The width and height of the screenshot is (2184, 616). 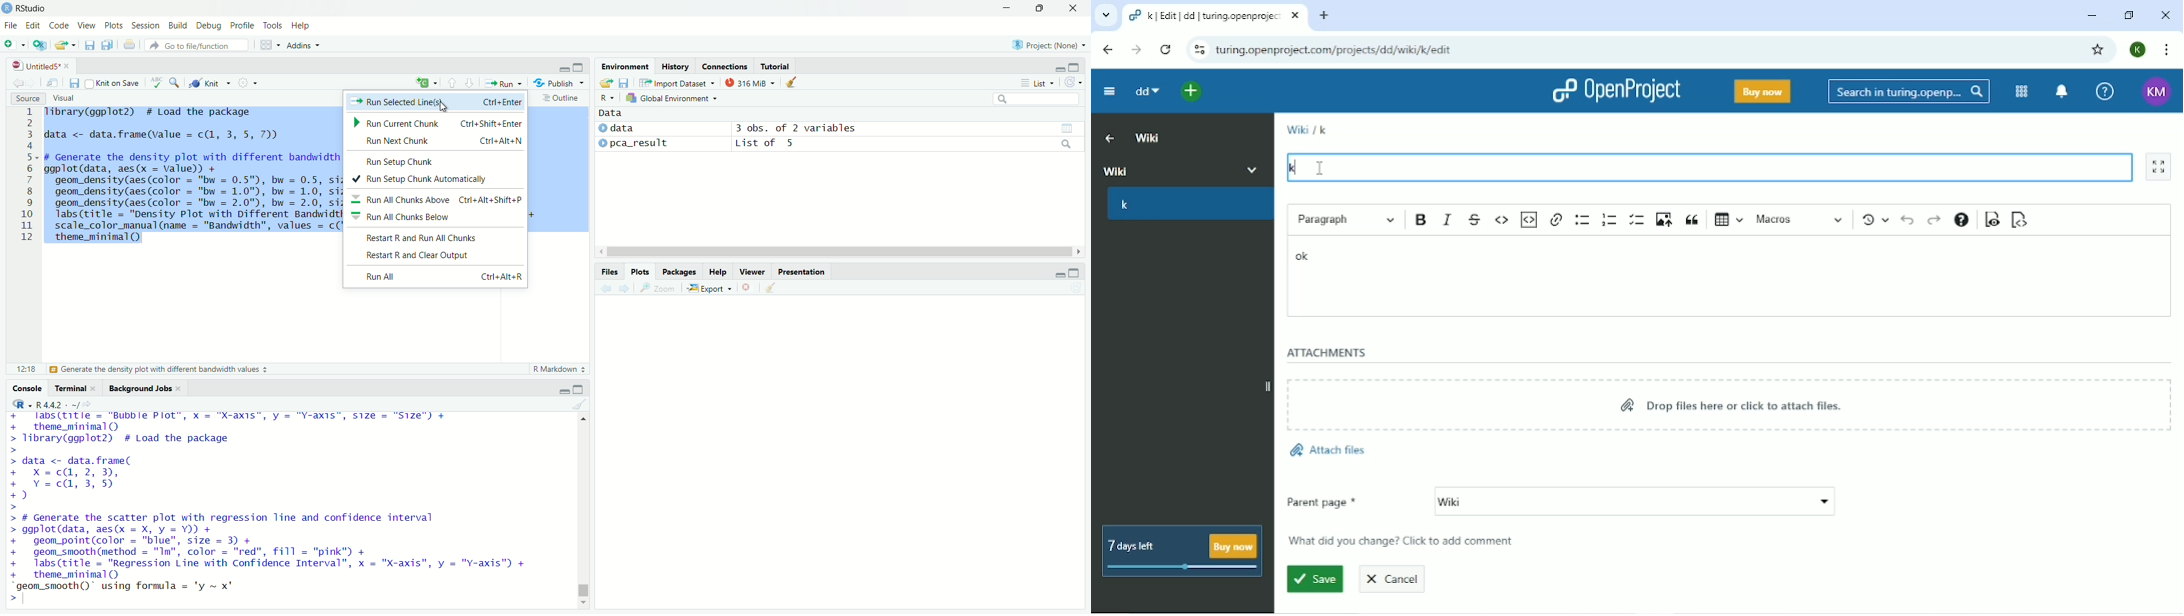 What do you see at coordinates (724, 65) in the screenshot?
I see `Connections` at bounding box center [724, 65].